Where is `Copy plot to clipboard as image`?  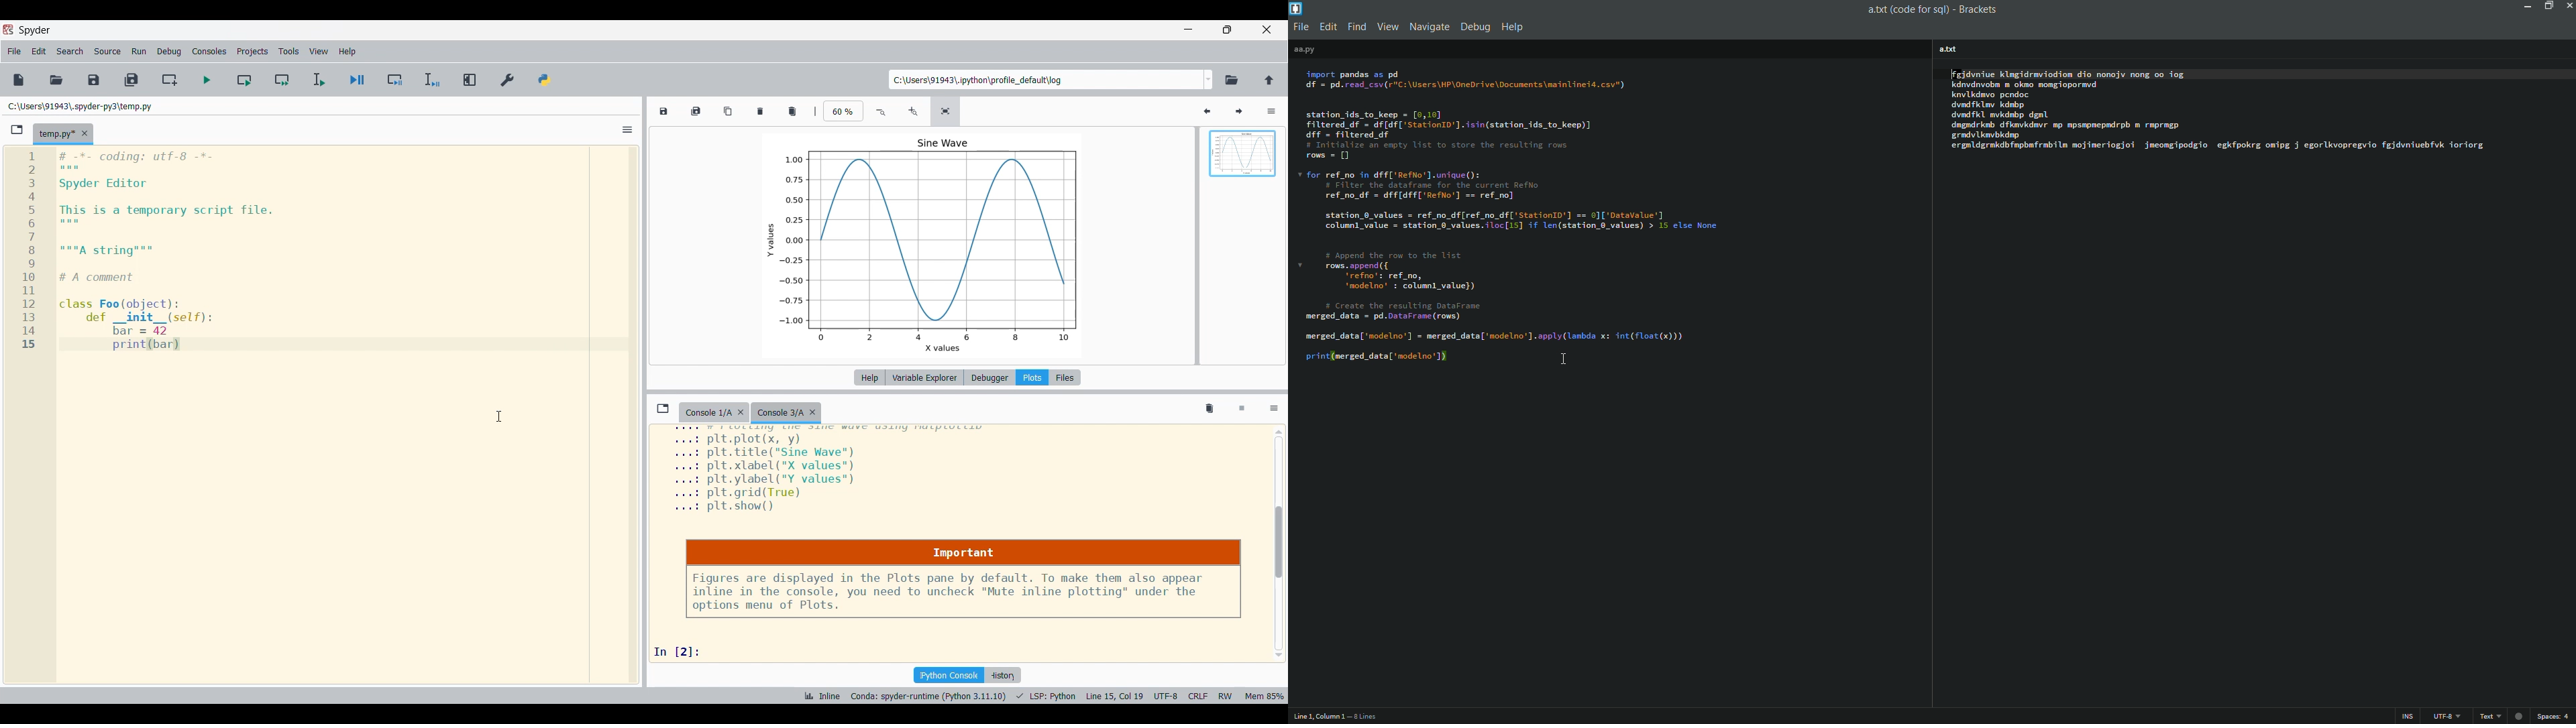 Copy plot to clipboard as image is located at coordinates (729, 111).